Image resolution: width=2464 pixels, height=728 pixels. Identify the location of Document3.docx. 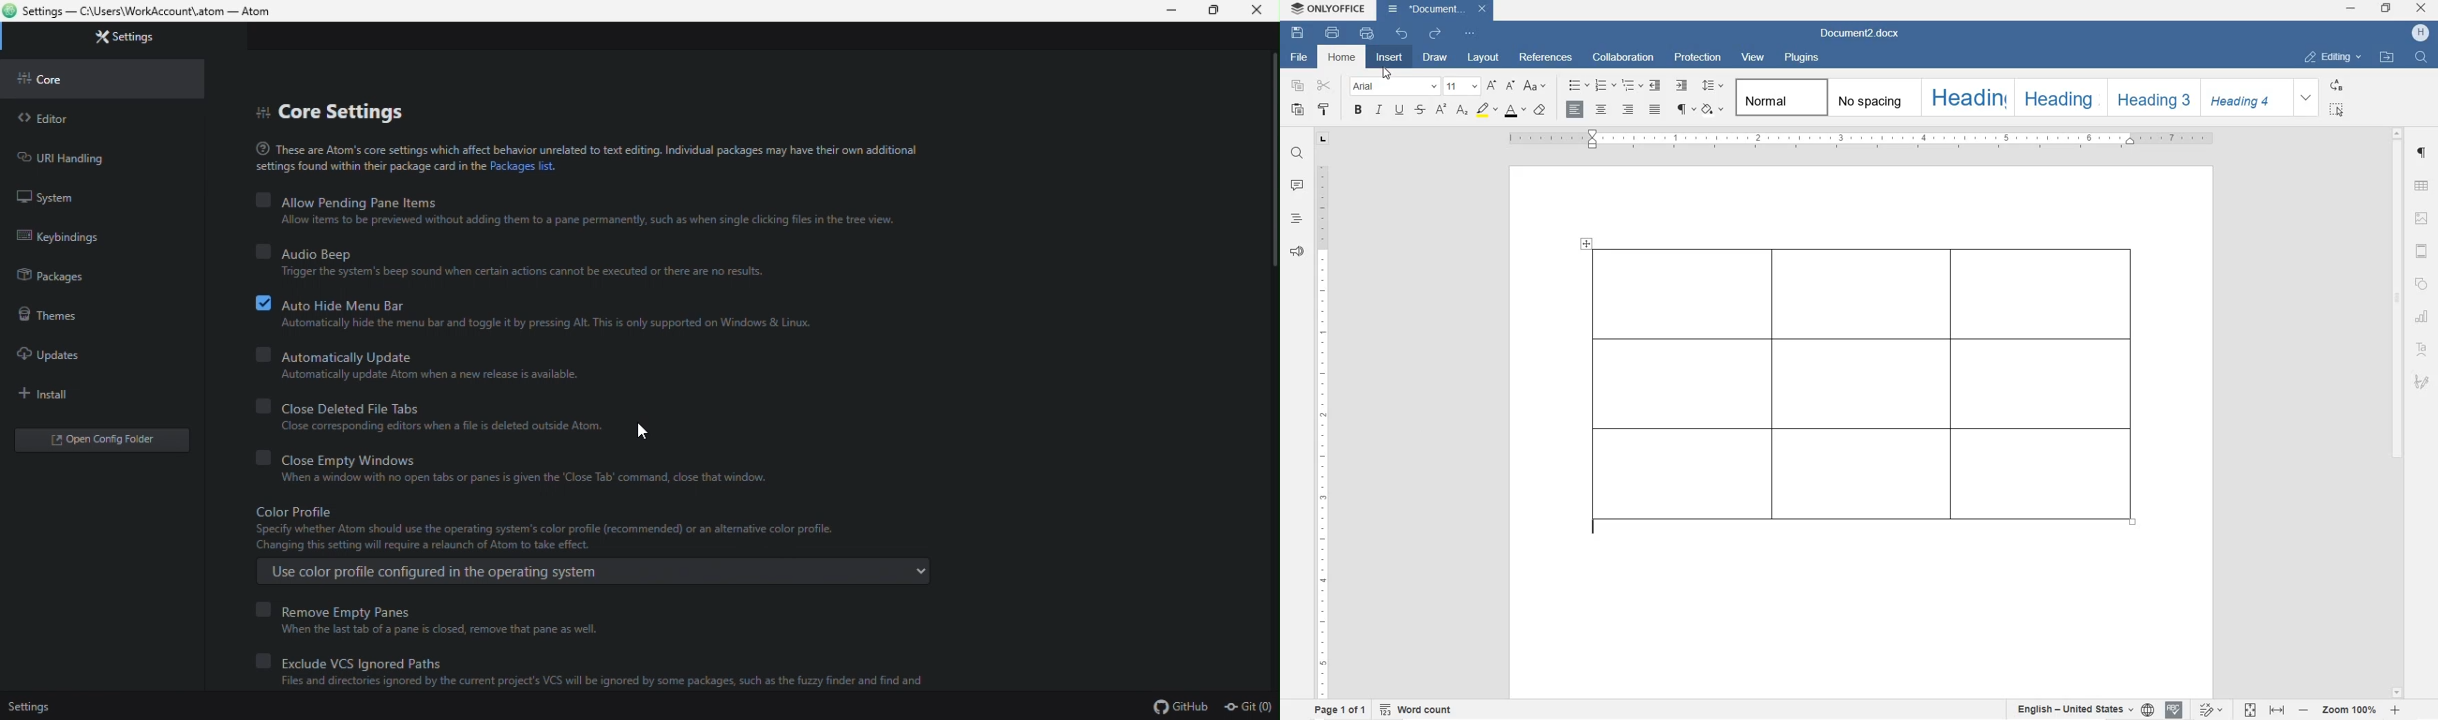
(1864, 34).